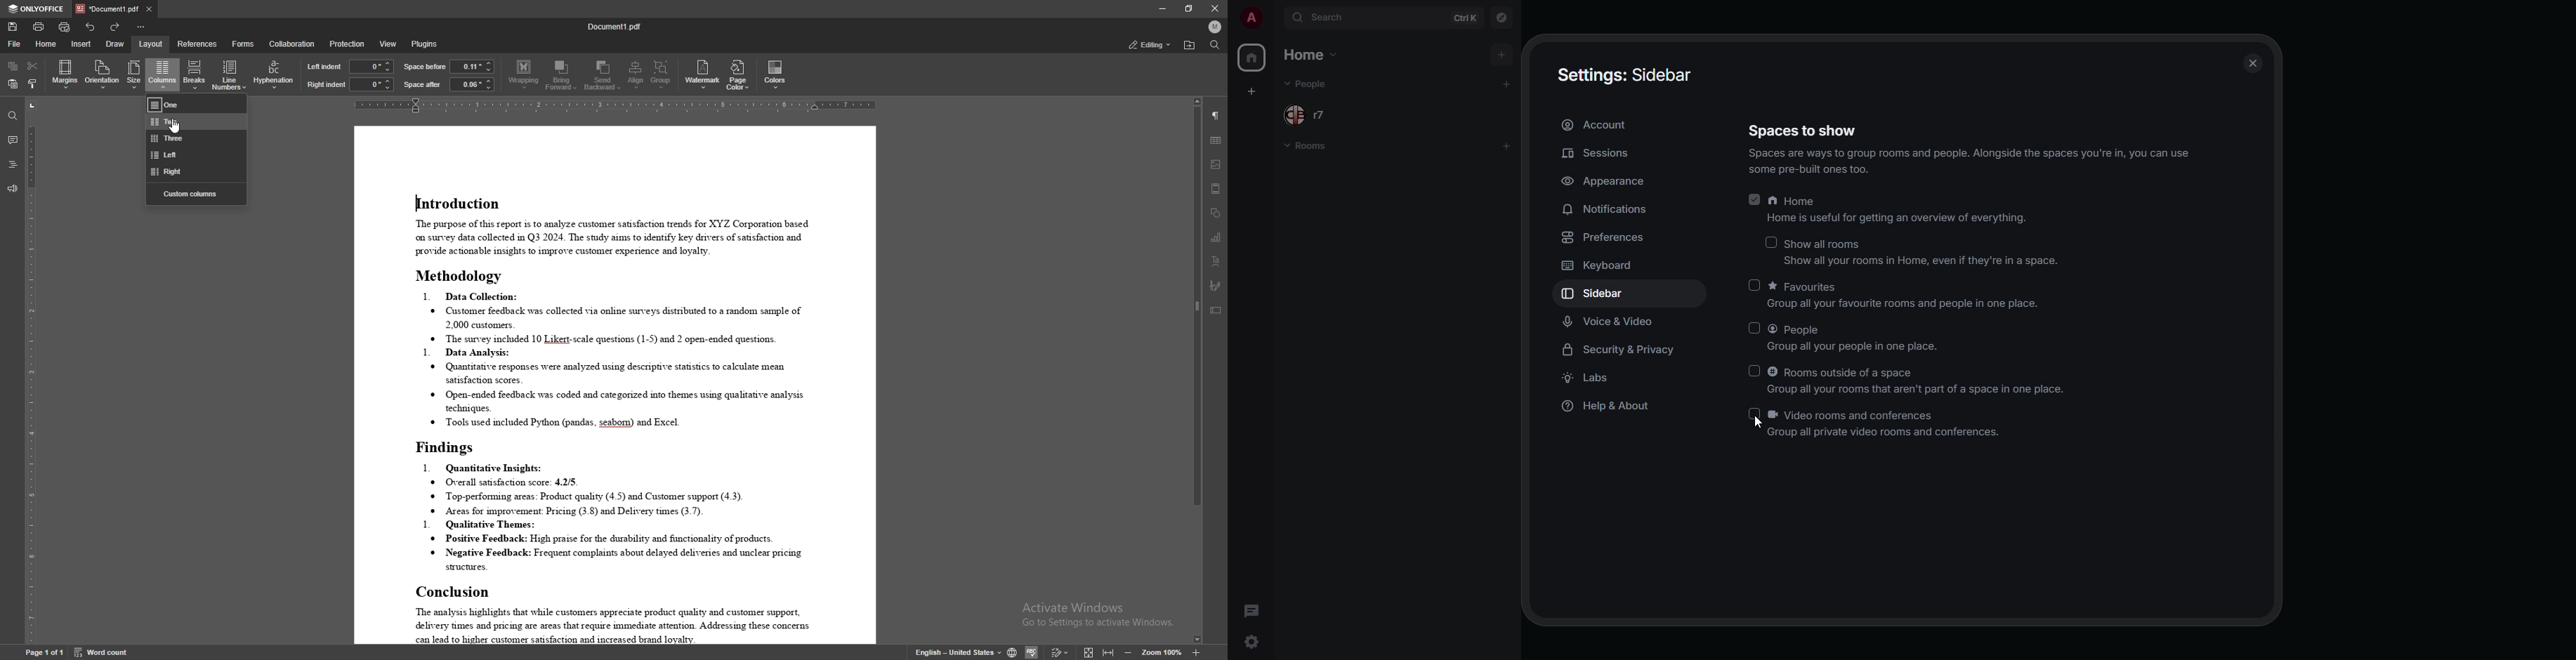 This screenshot has height=672, width=2576. What do you see at coordinates (150, 9) in the screenshot?
I see `close tab` at bounding box center [150, 9].